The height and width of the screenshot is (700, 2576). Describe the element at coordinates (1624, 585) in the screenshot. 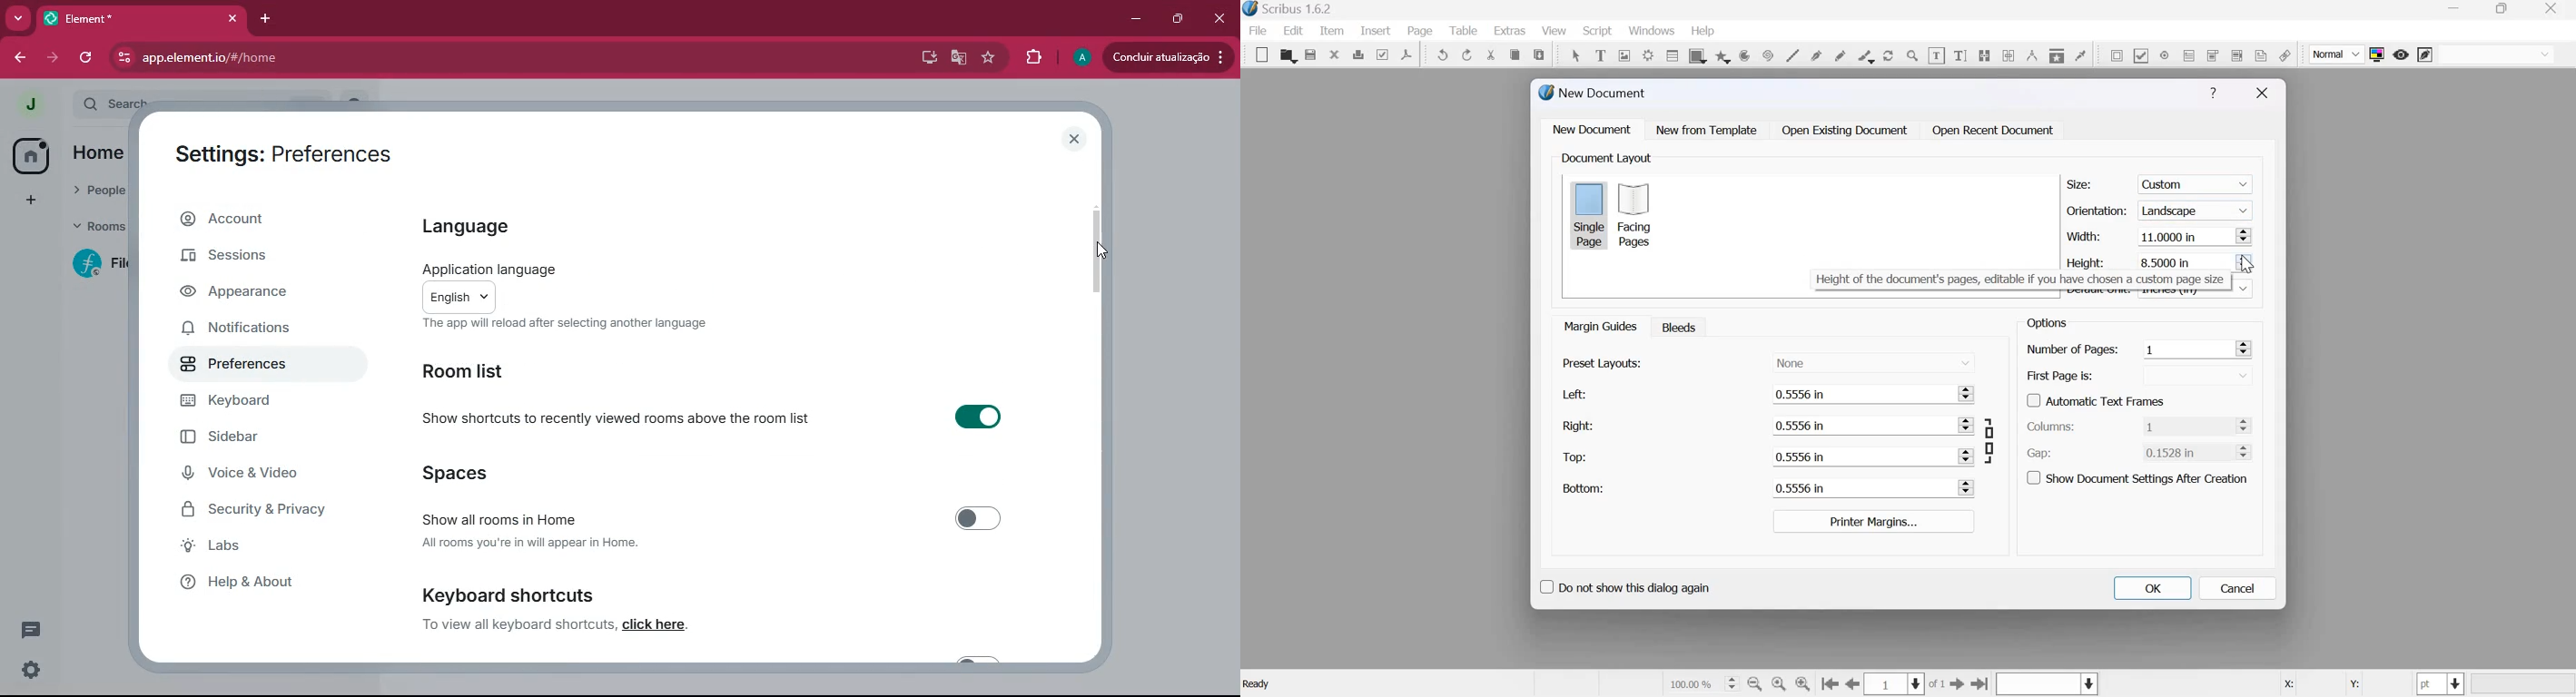

I see `Do not show this dialog again` at that location.